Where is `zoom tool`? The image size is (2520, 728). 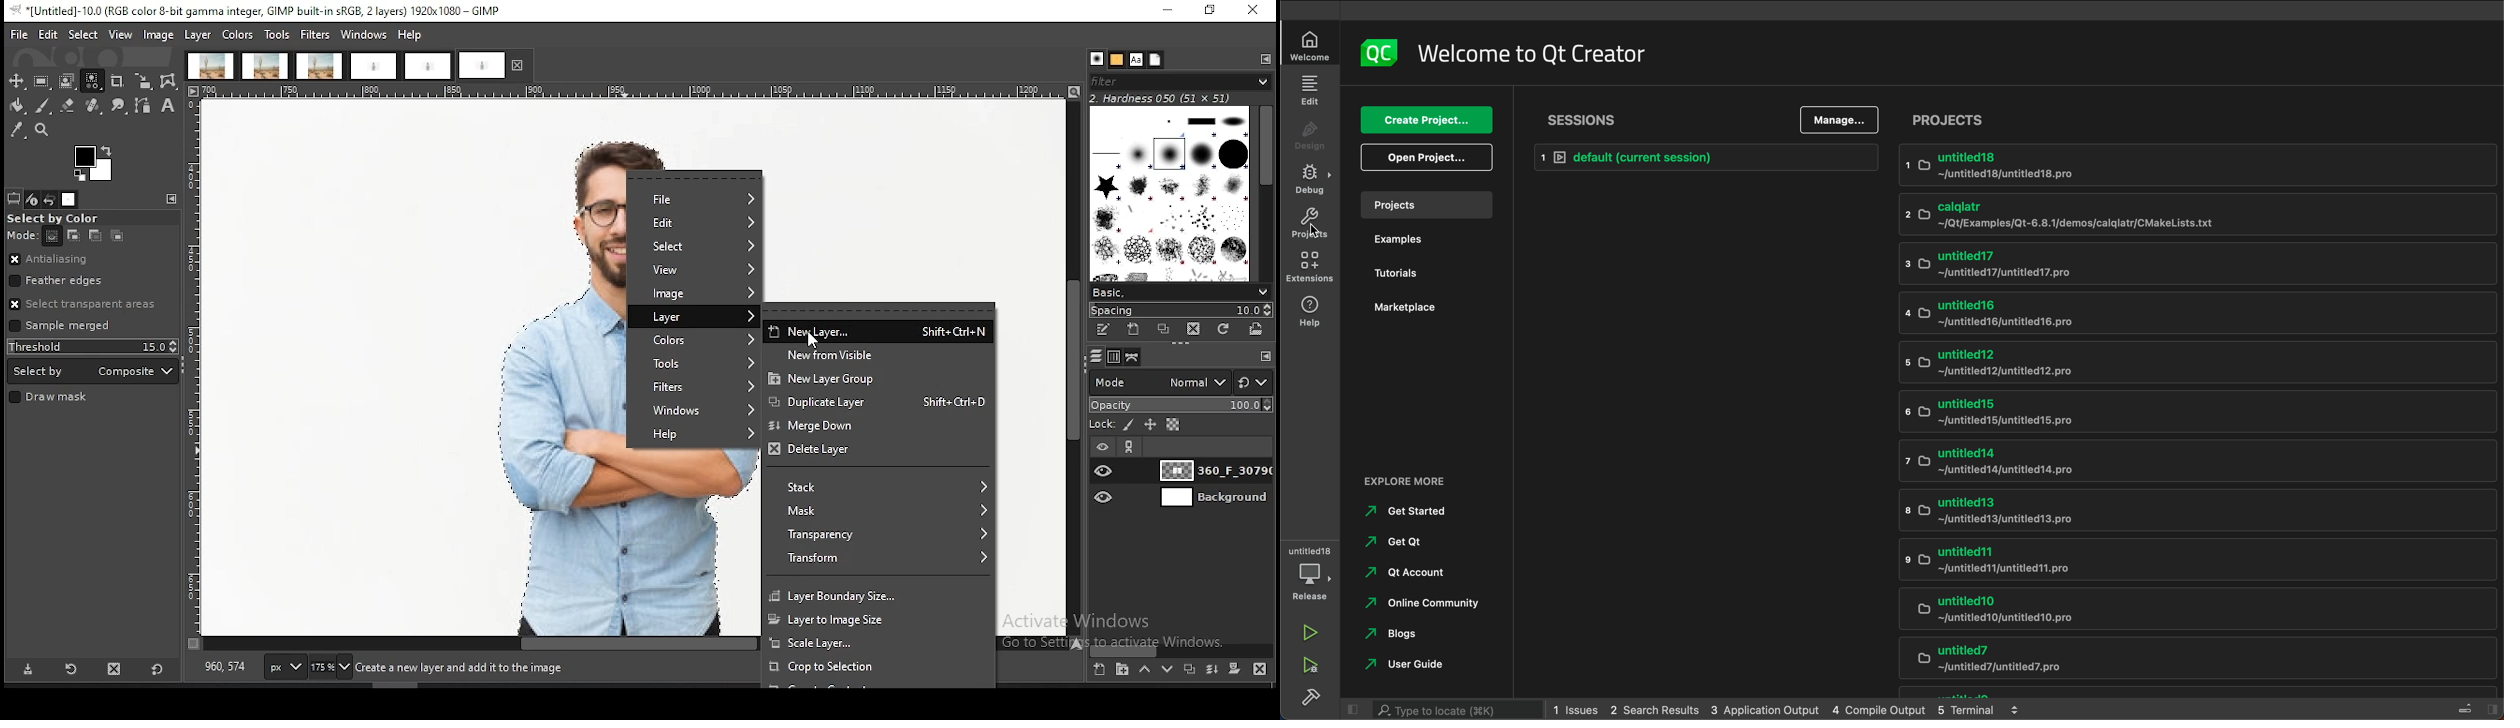
zoom tool is located at coordinates (40, 128).